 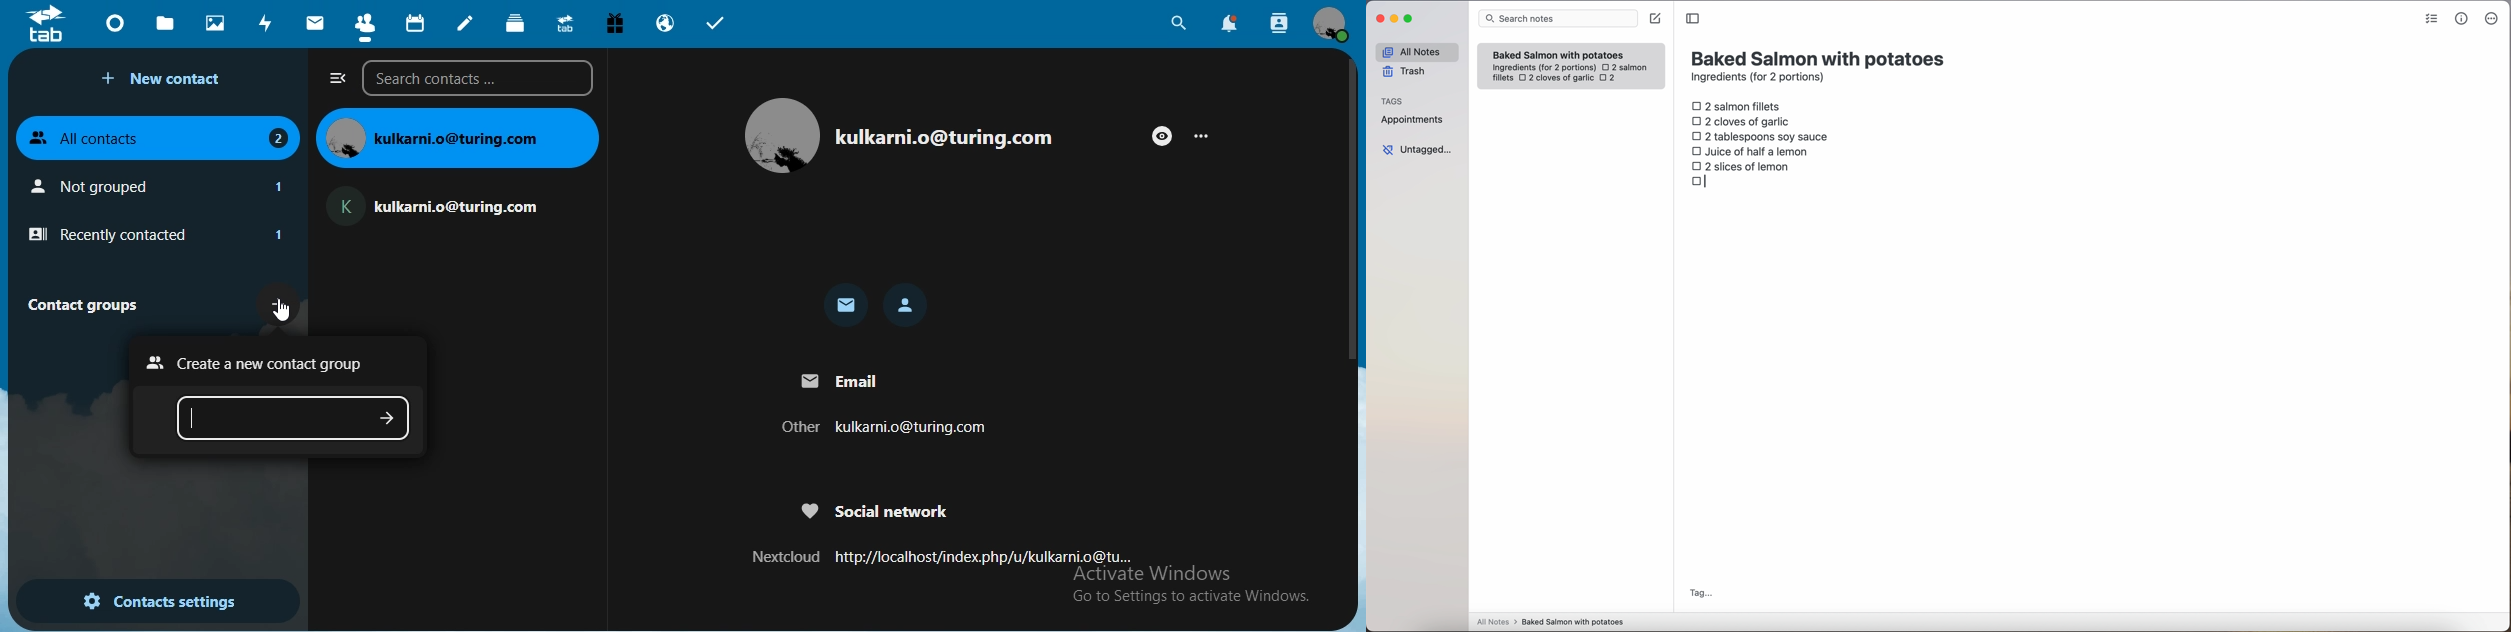 I want to click on ingredientes (for 2 portions), so click(x=1543, y=68).